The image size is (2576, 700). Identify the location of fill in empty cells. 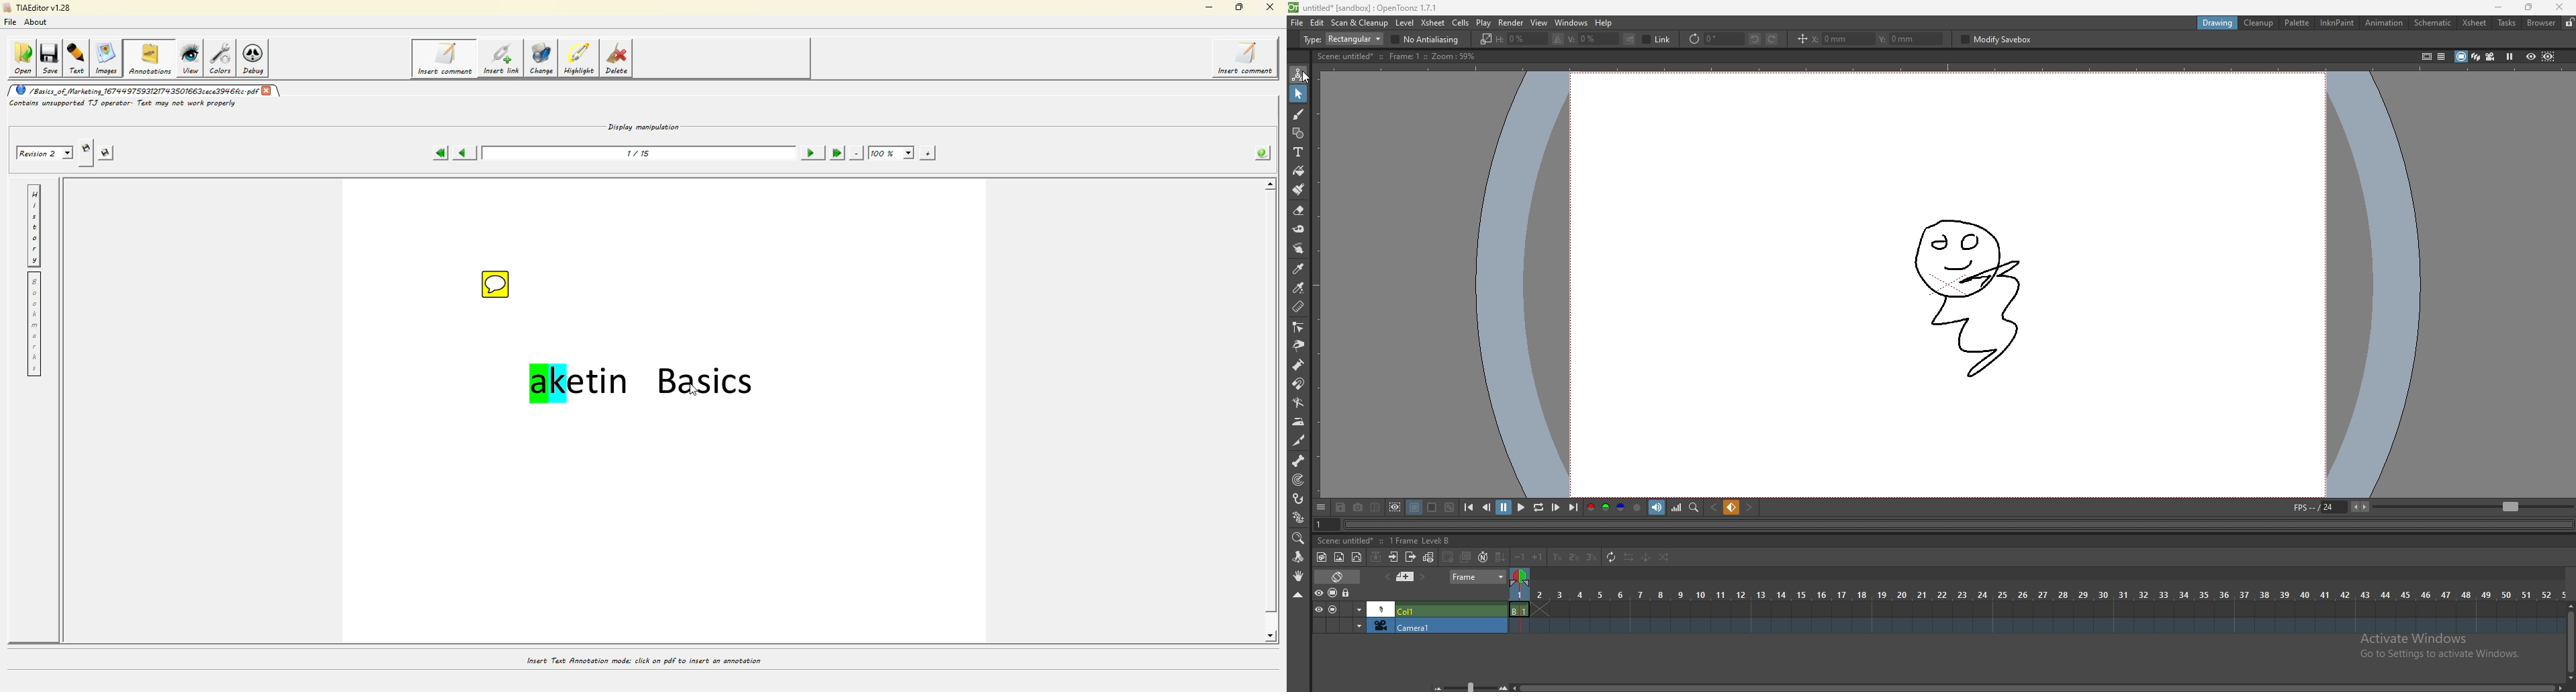
(1502, 558).